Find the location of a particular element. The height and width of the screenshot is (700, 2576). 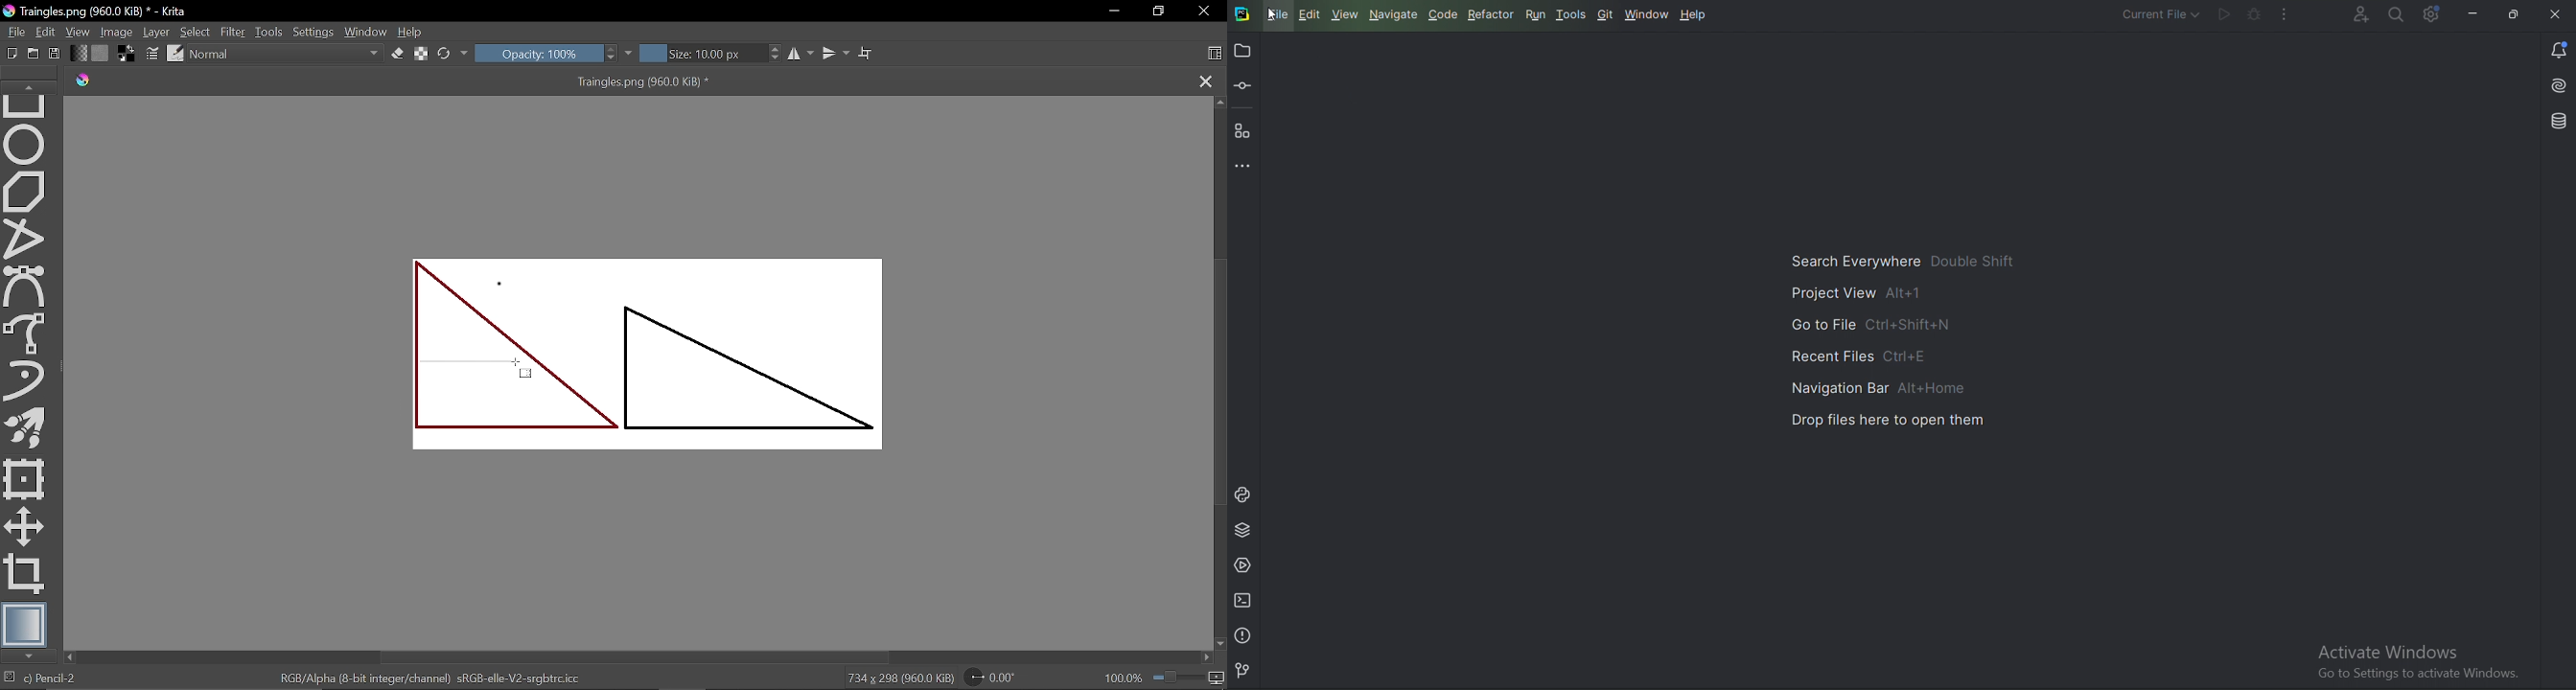

Fill pattern is located at coordinates (101, 52).